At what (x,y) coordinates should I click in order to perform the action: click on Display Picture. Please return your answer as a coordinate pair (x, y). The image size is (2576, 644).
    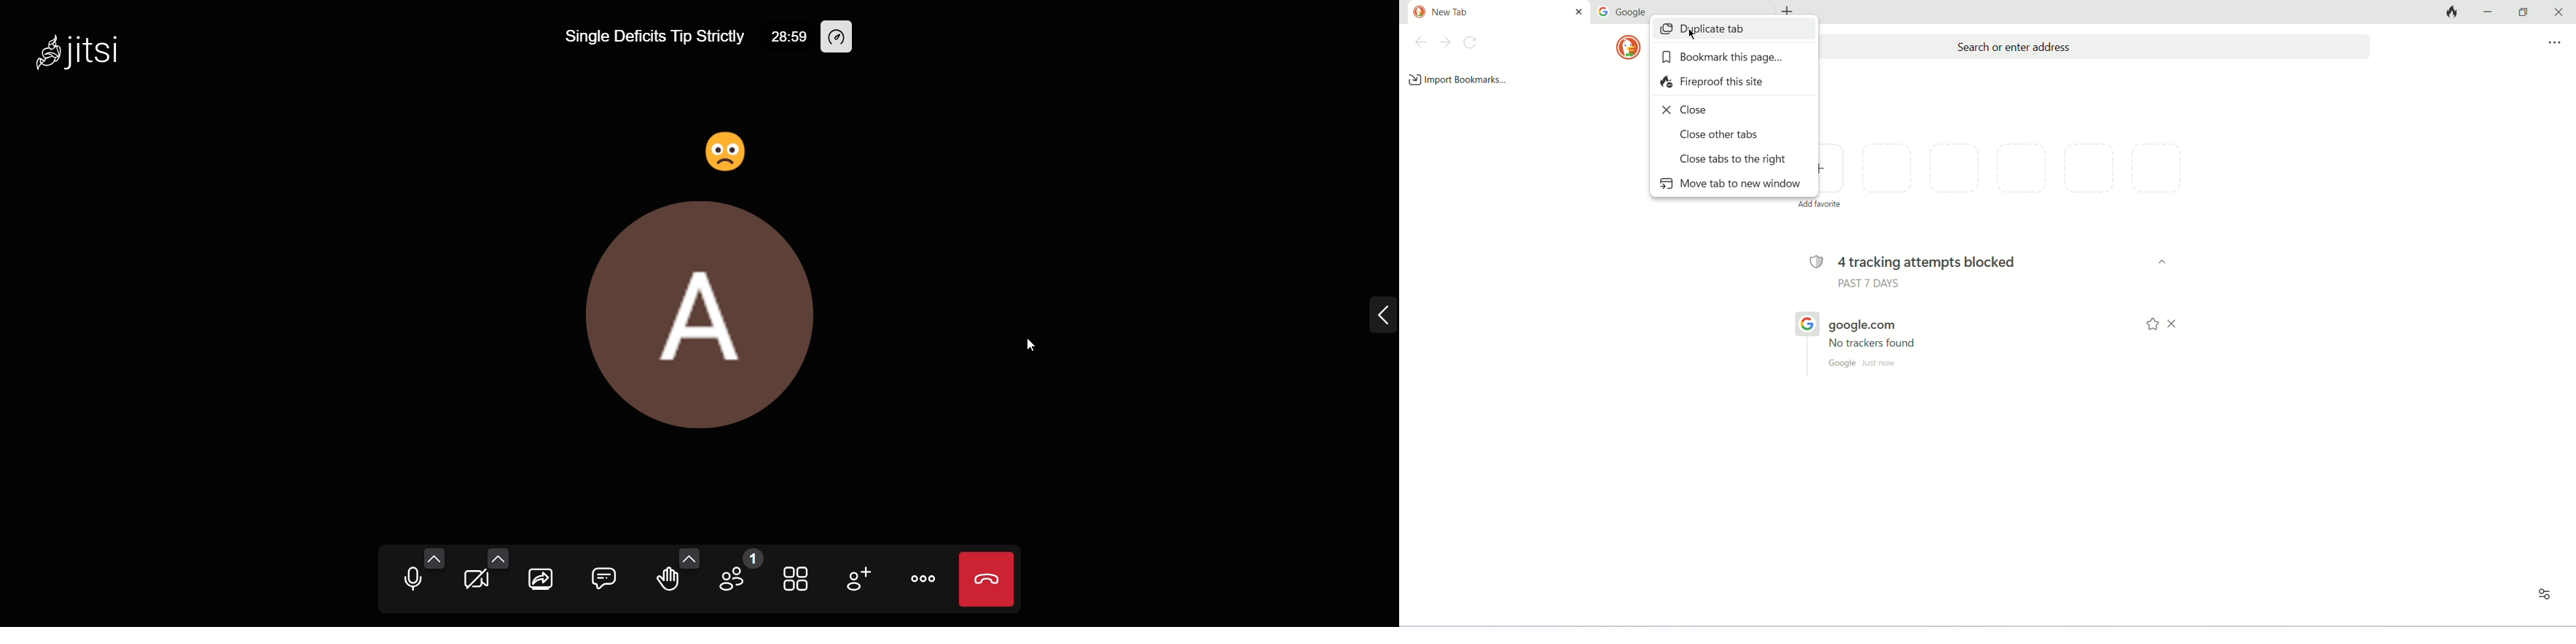
    Looking at the image, I should click on (697, 315).